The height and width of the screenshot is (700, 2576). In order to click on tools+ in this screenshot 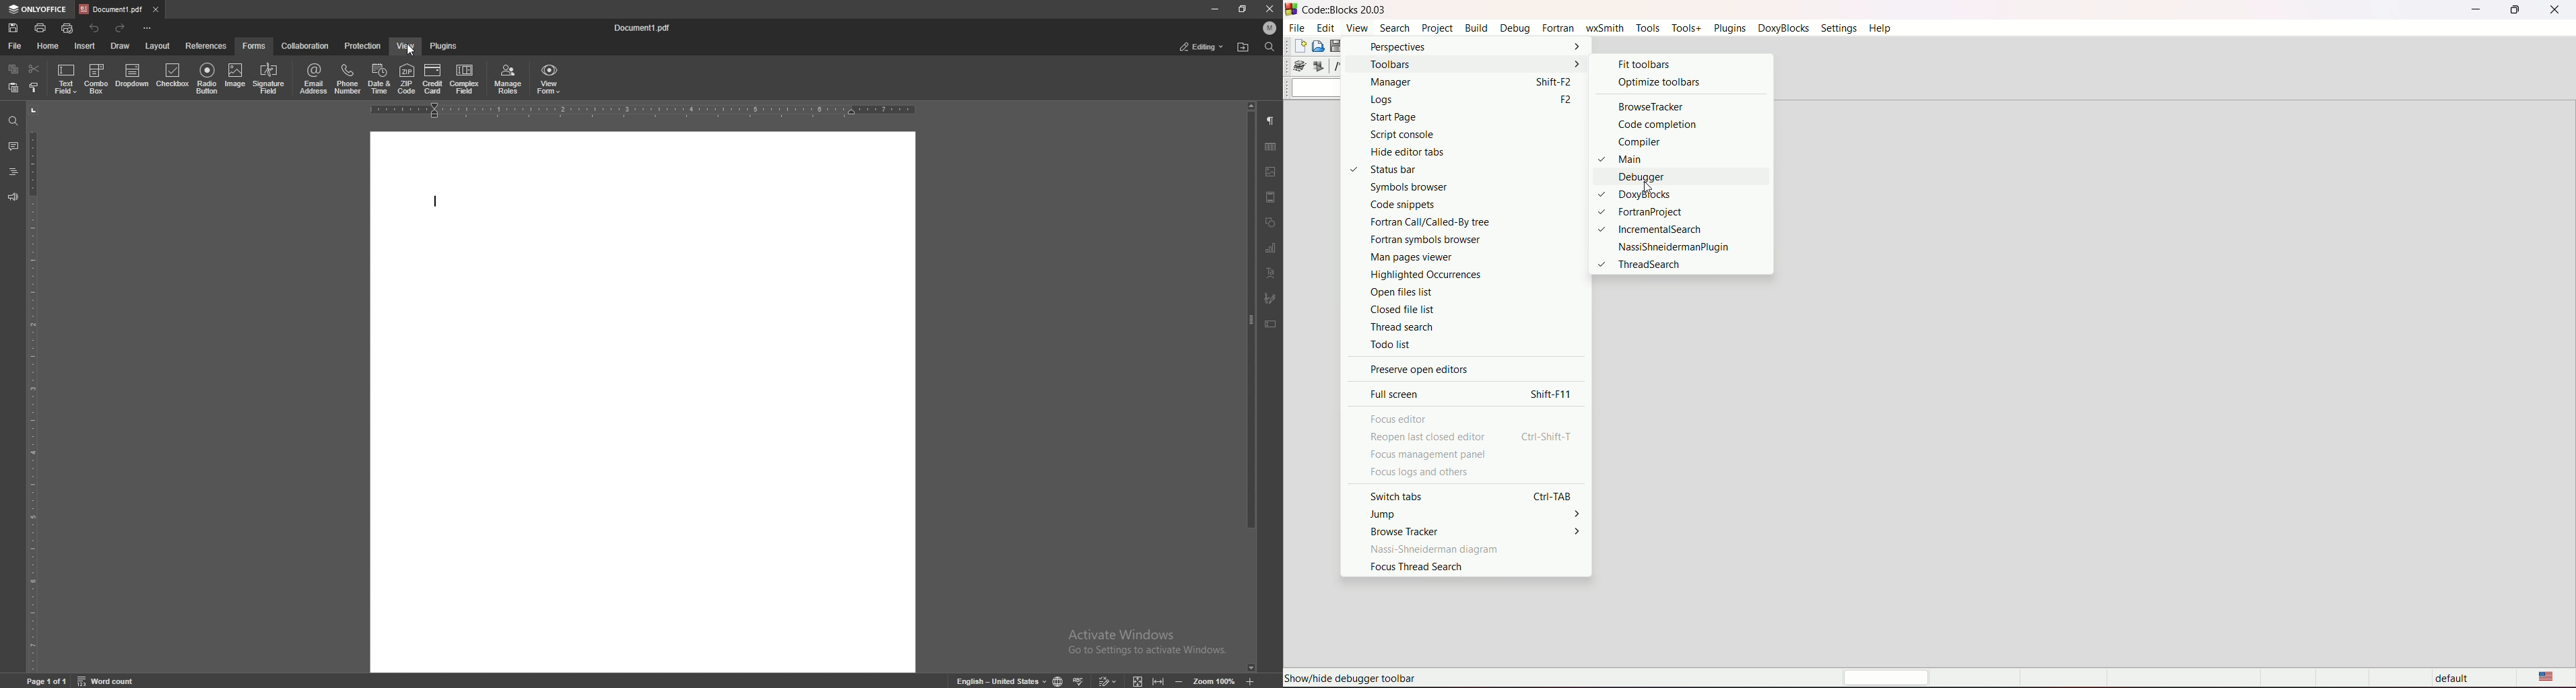, I will do `click(1684, 28)`.